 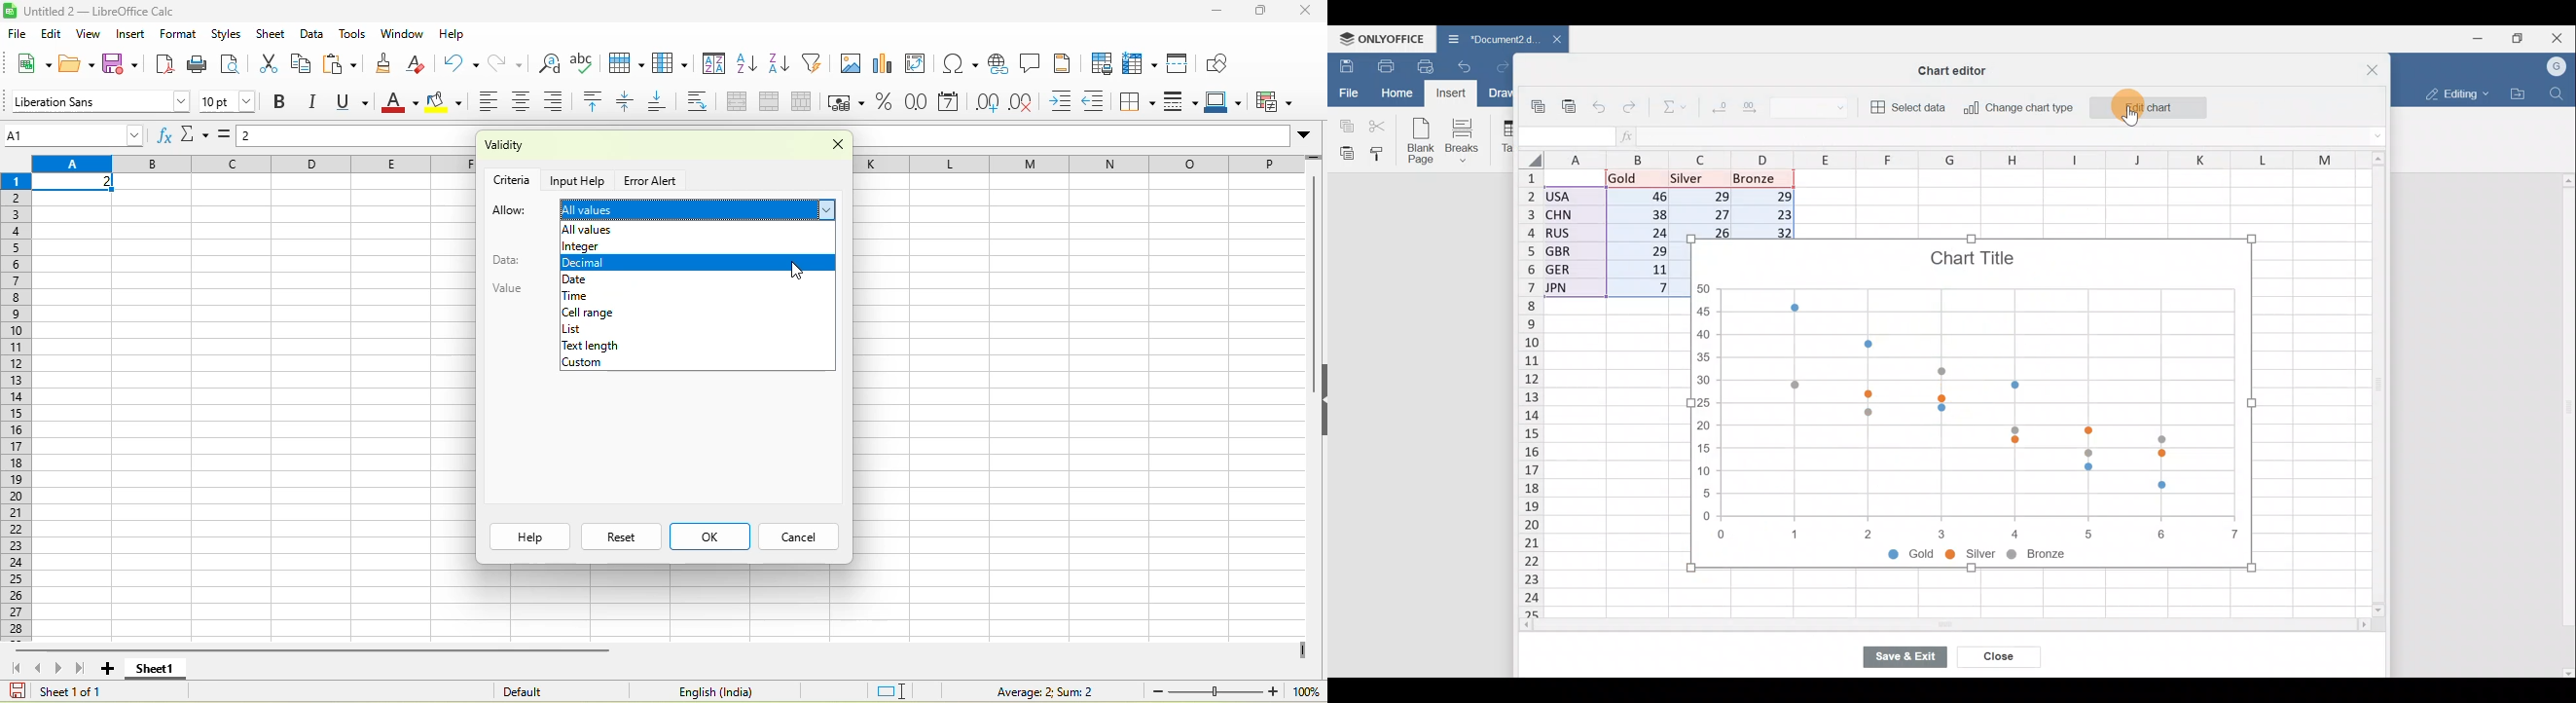 I want to click on zoom, so click(x=1215, y=690).